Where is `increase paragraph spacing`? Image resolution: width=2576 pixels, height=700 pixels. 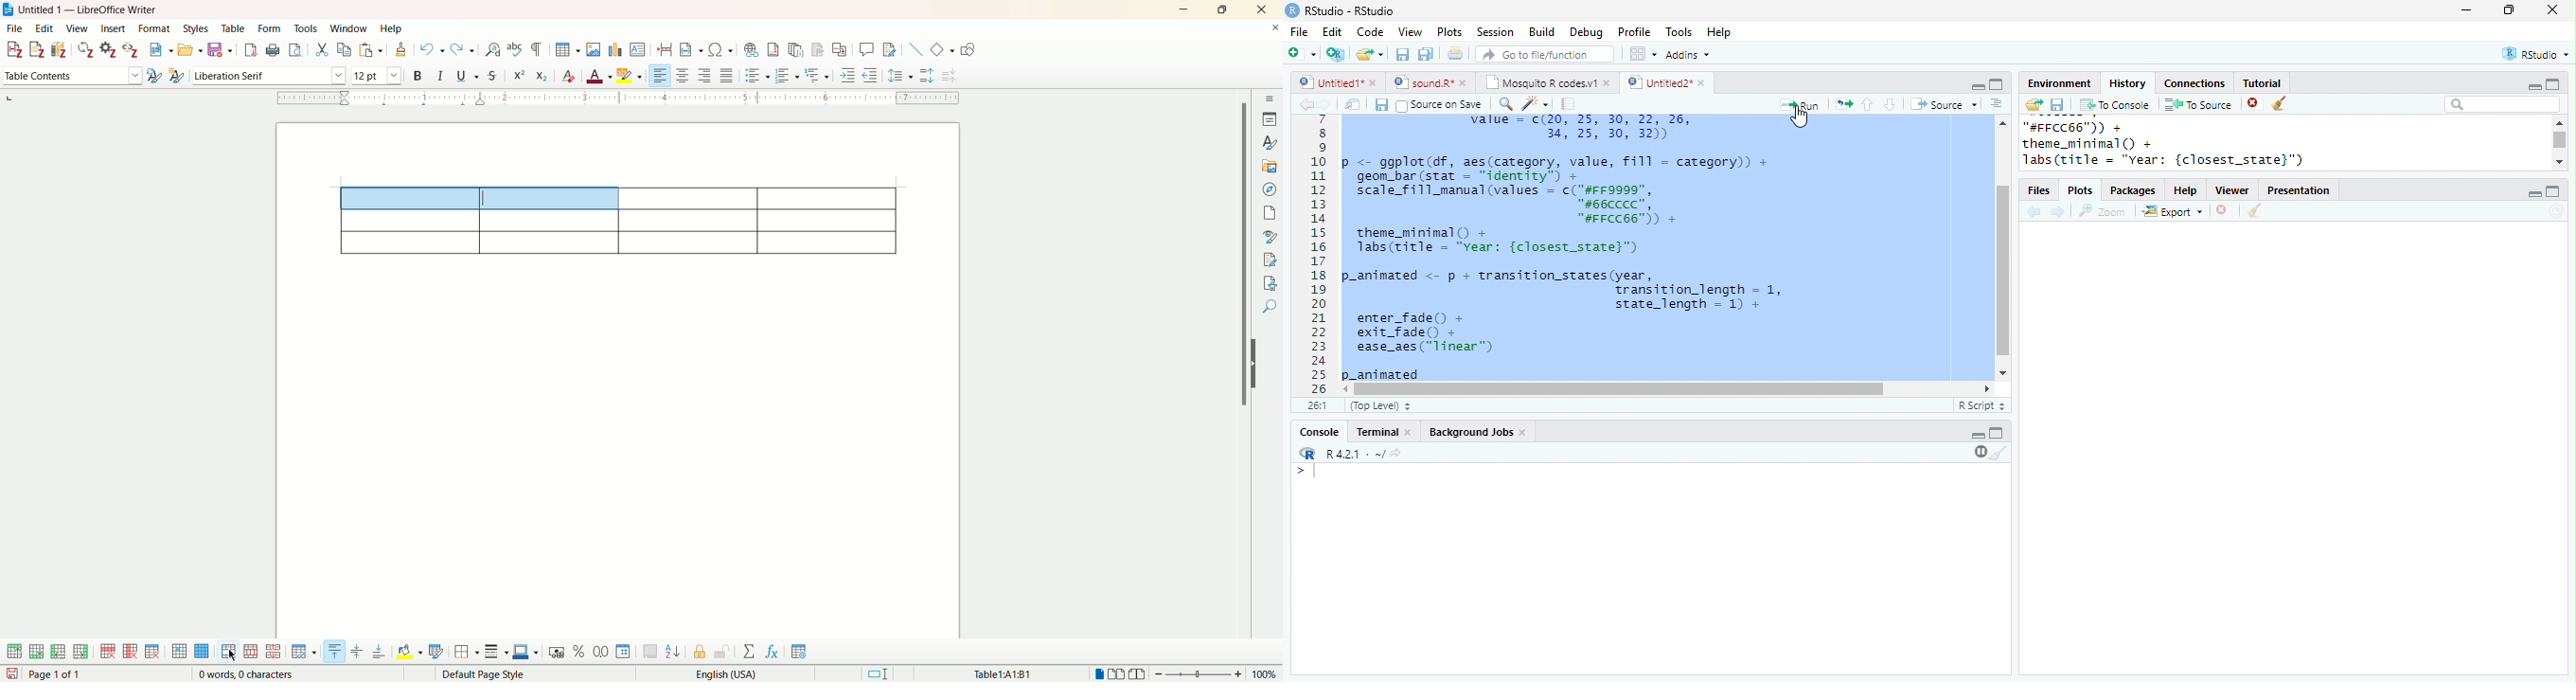
increase paragraph spacing is located at coordinates (928, 76).